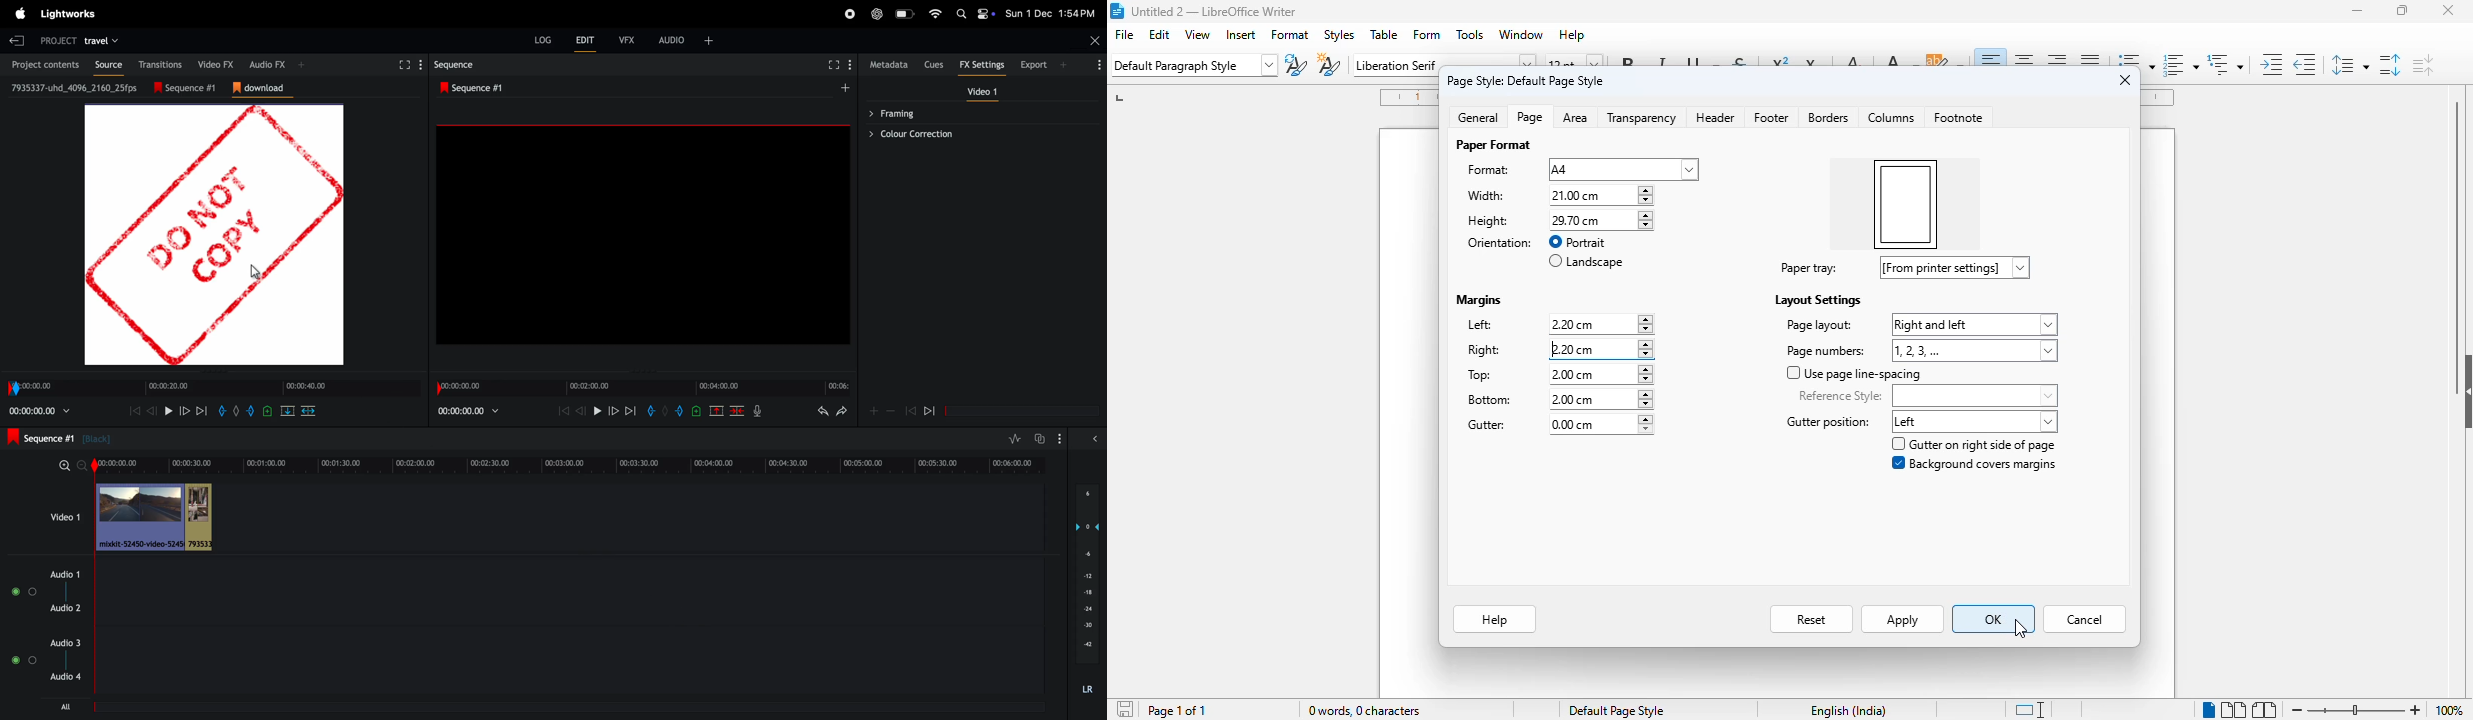  What do you see at coordinates (157, 517) in the screenshot?
I see `video clips` at bounding box center [157, 517].